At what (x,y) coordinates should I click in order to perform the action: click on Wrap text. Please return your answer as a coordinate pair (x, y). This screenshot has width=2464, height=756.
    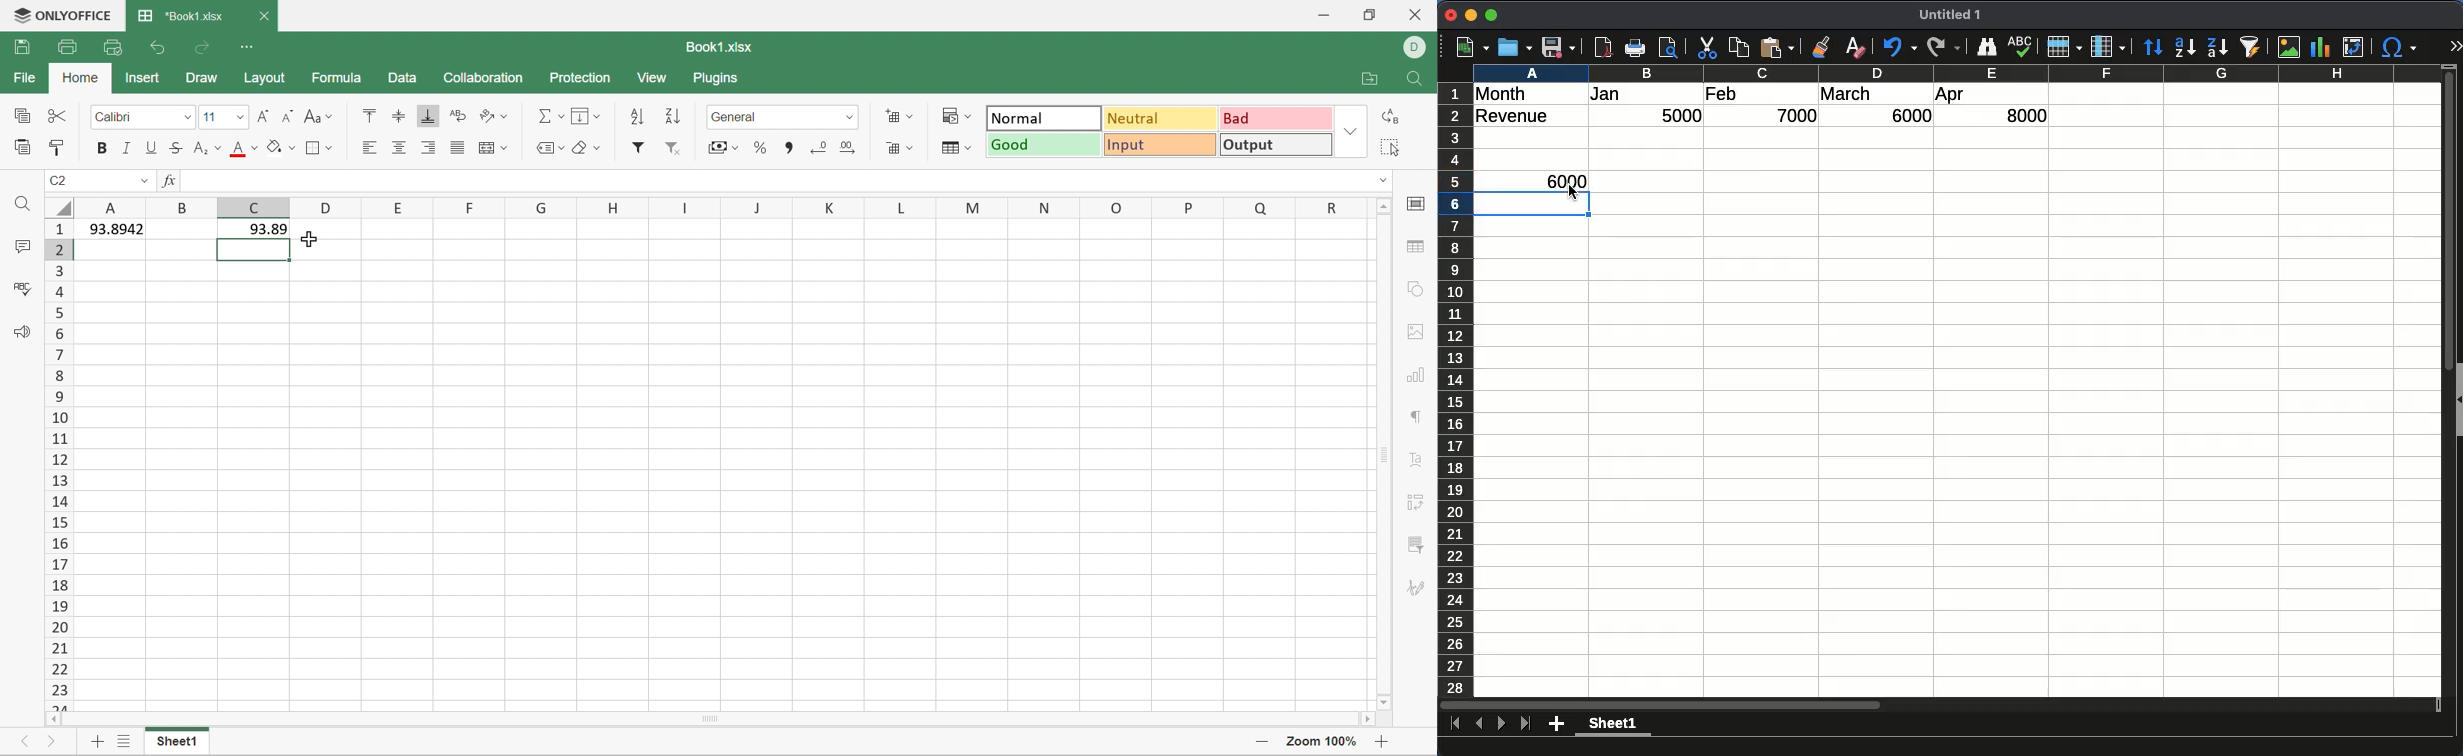
    Looking at the image, I should click on (457, 118).